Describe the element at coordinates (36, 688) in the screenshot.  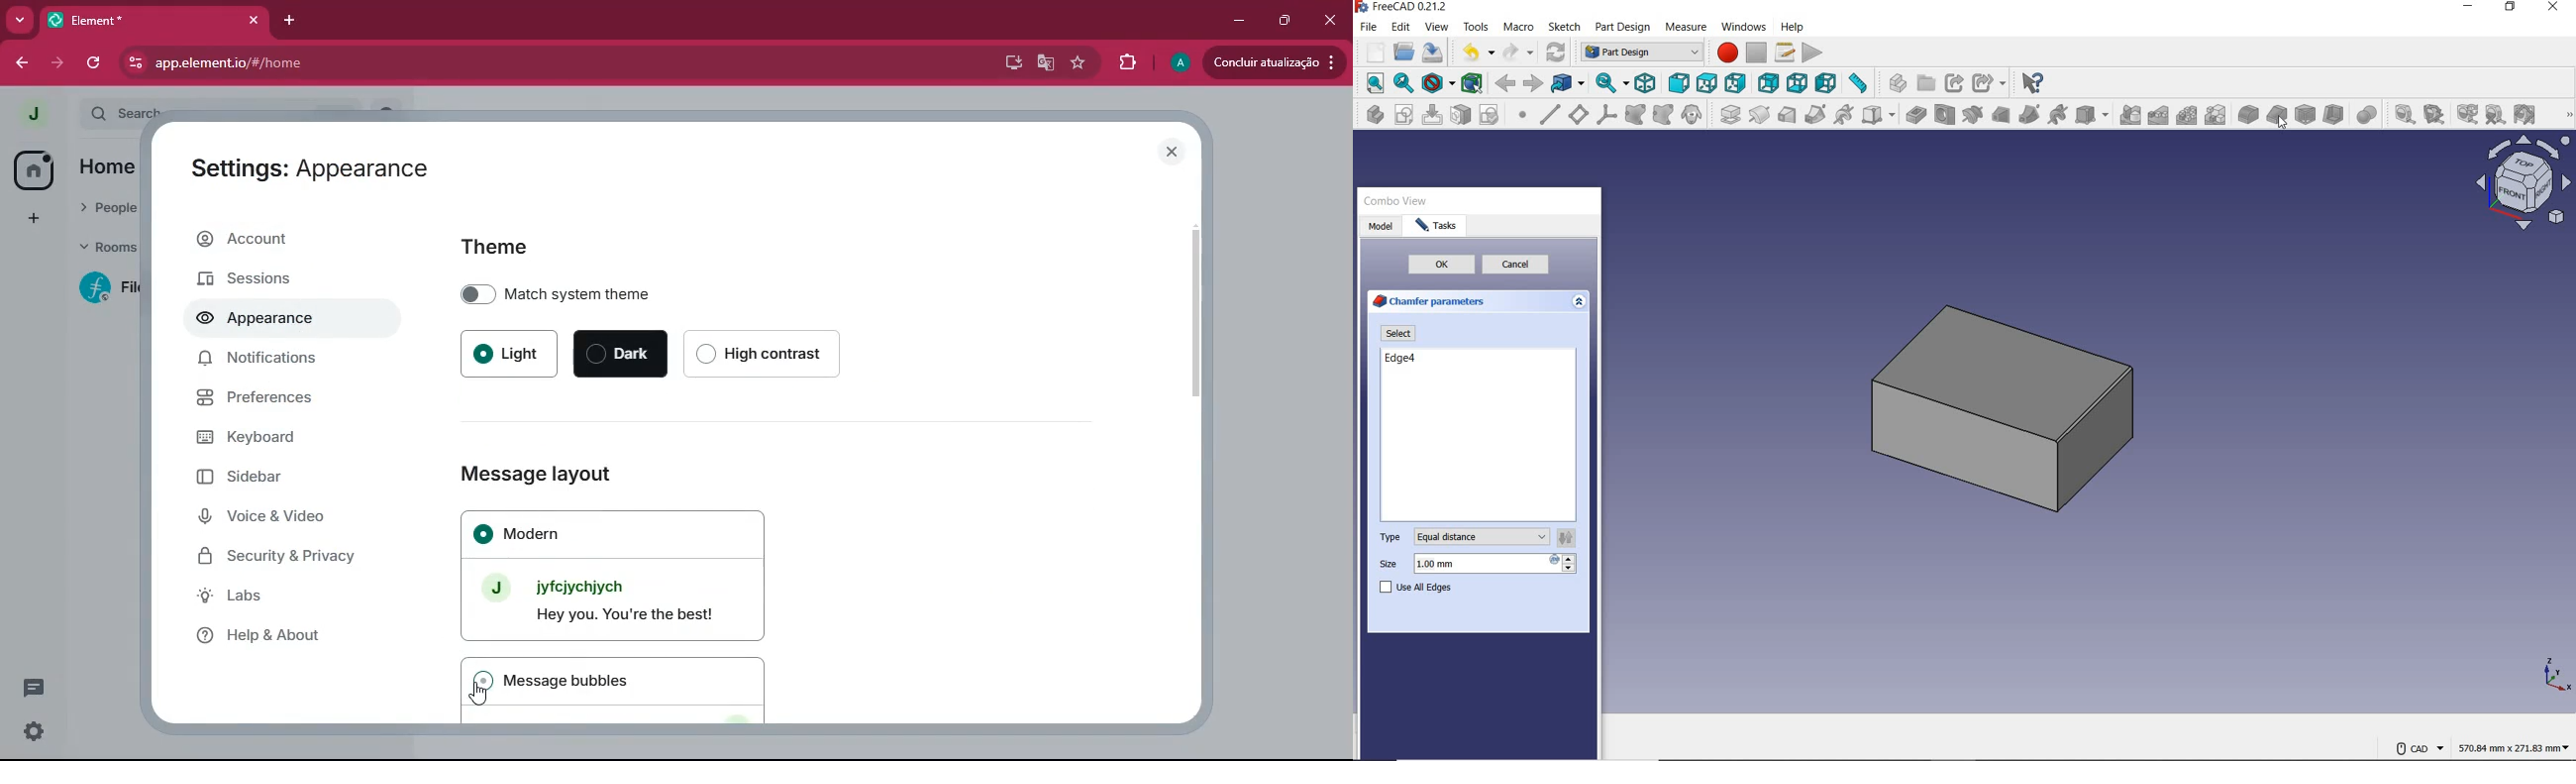
I see `message` at that location.